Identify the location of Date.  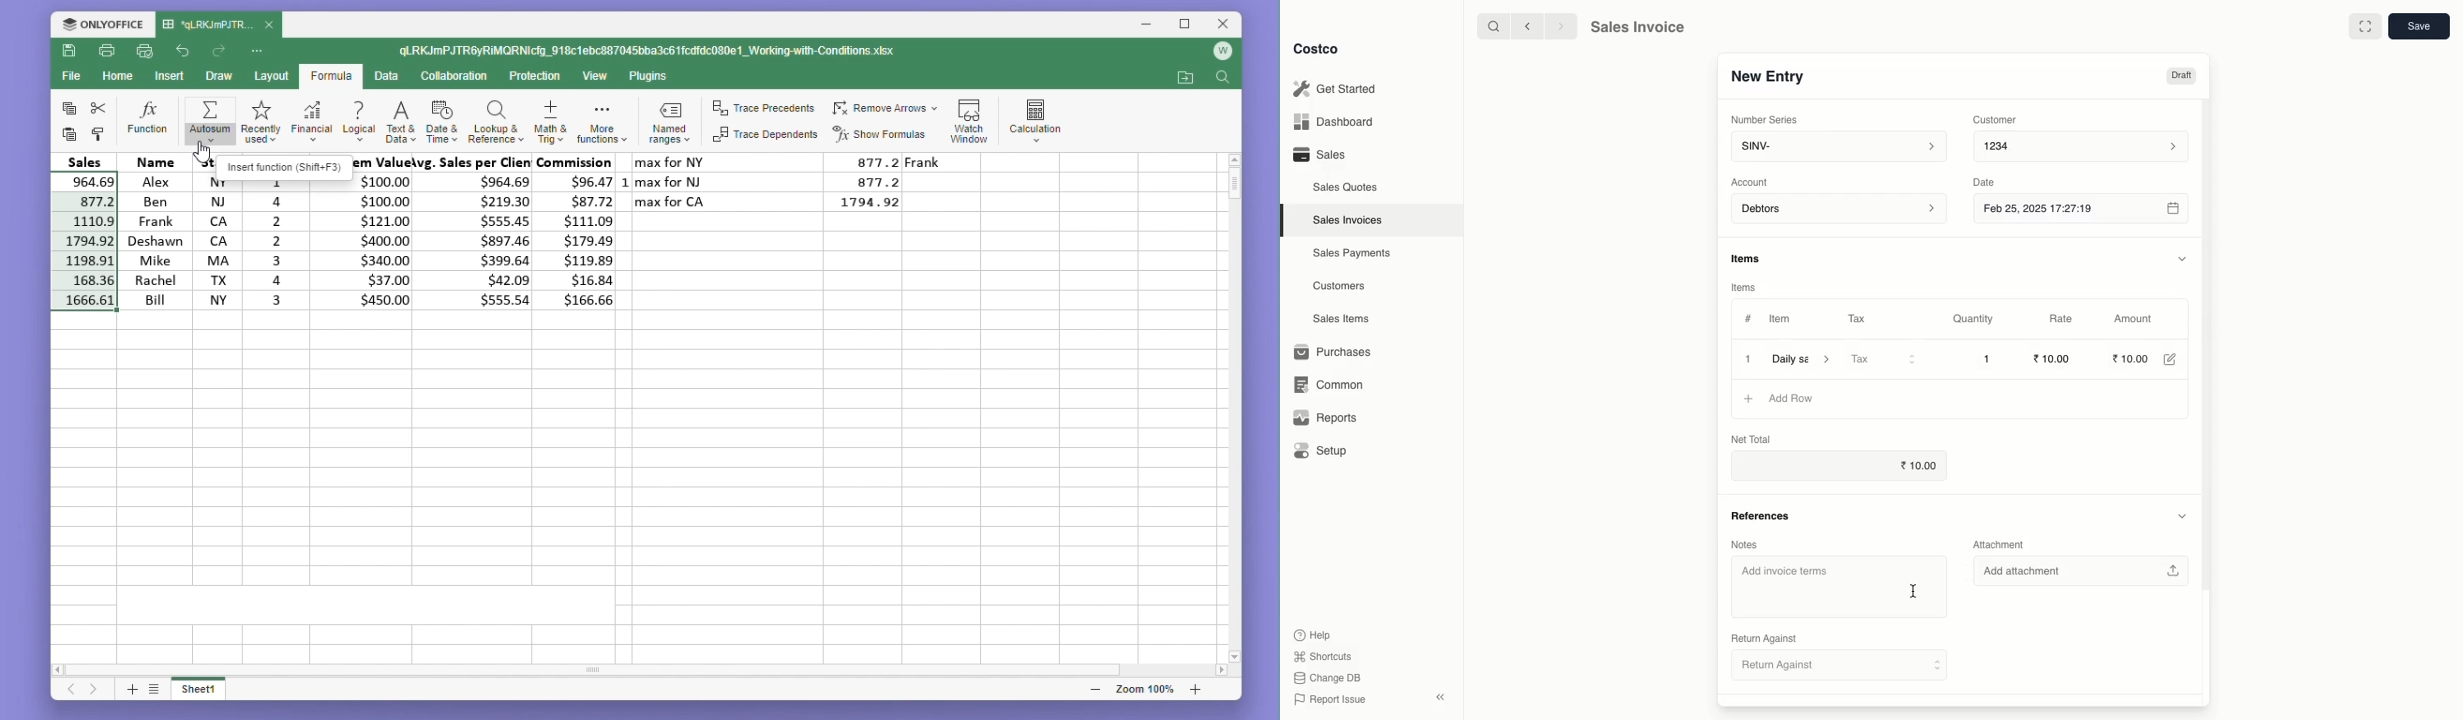
(1992, 184).